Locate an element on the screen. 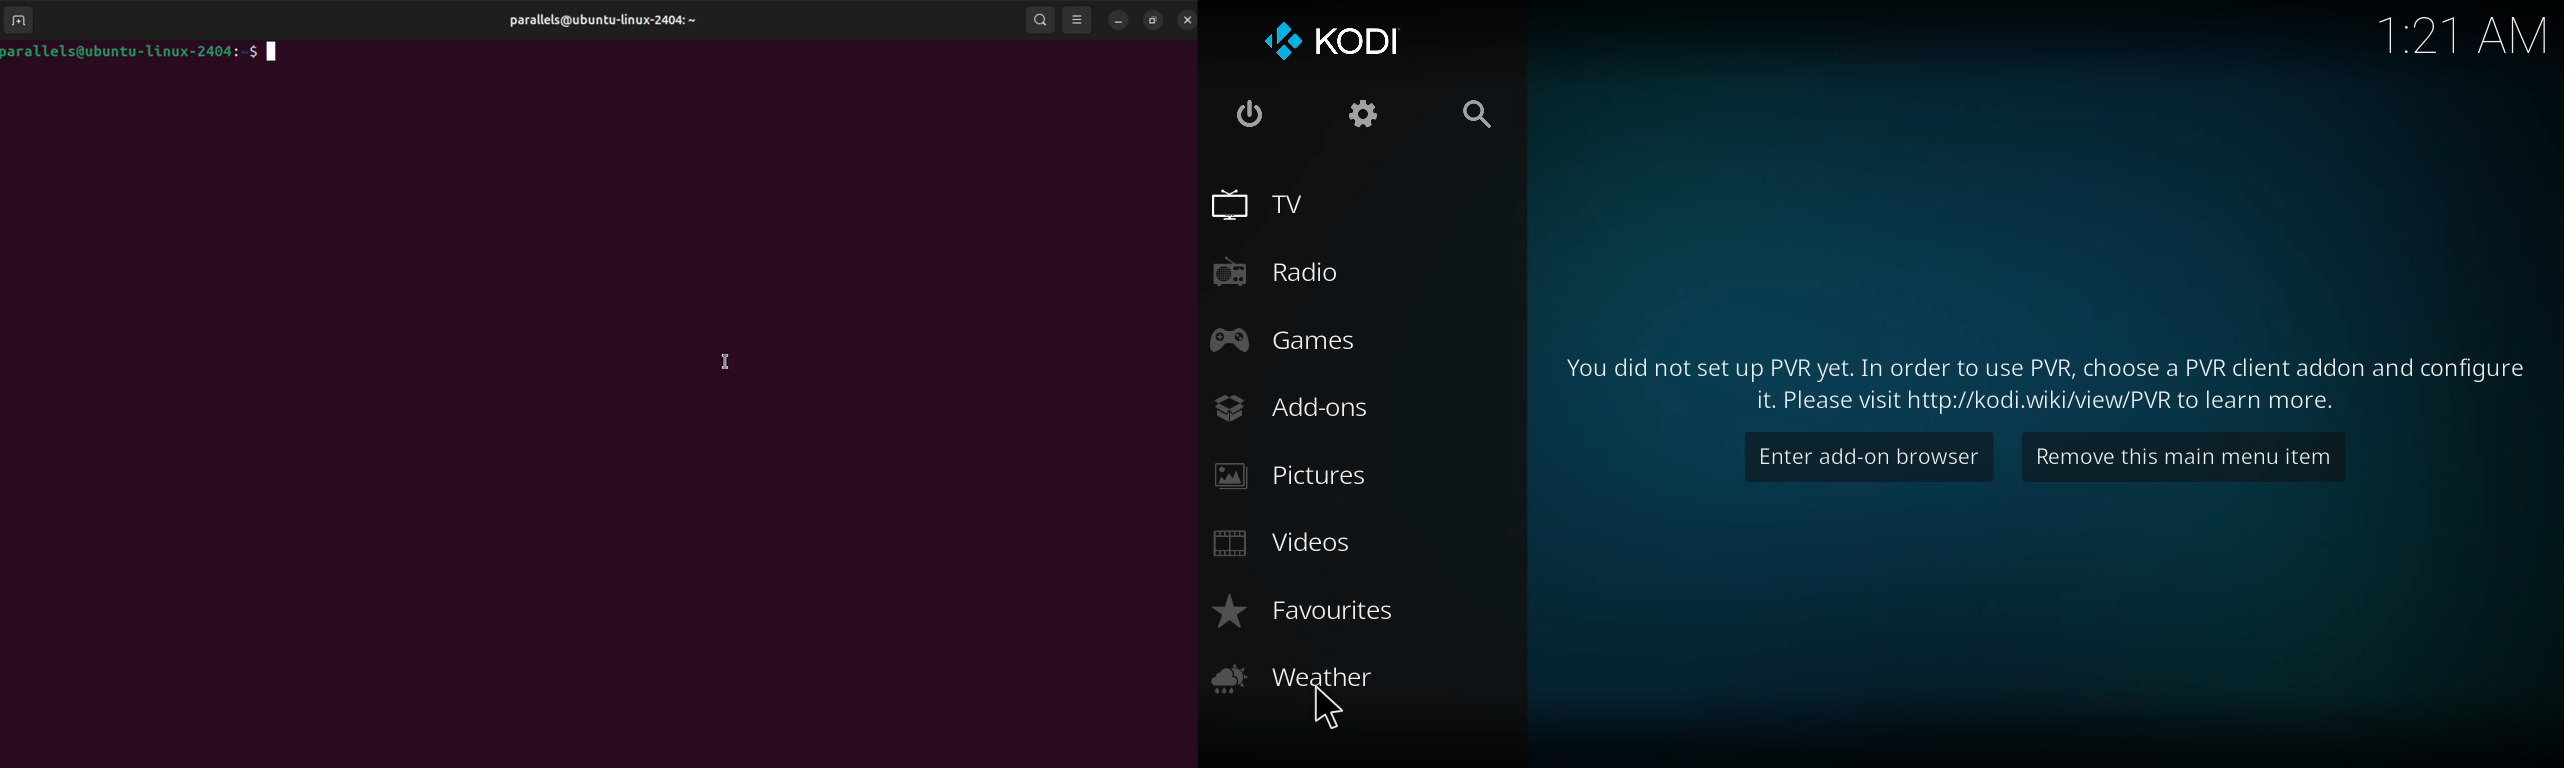 This screenshot has width=2576, height=784. weather is located at coordinates (1295, 677).